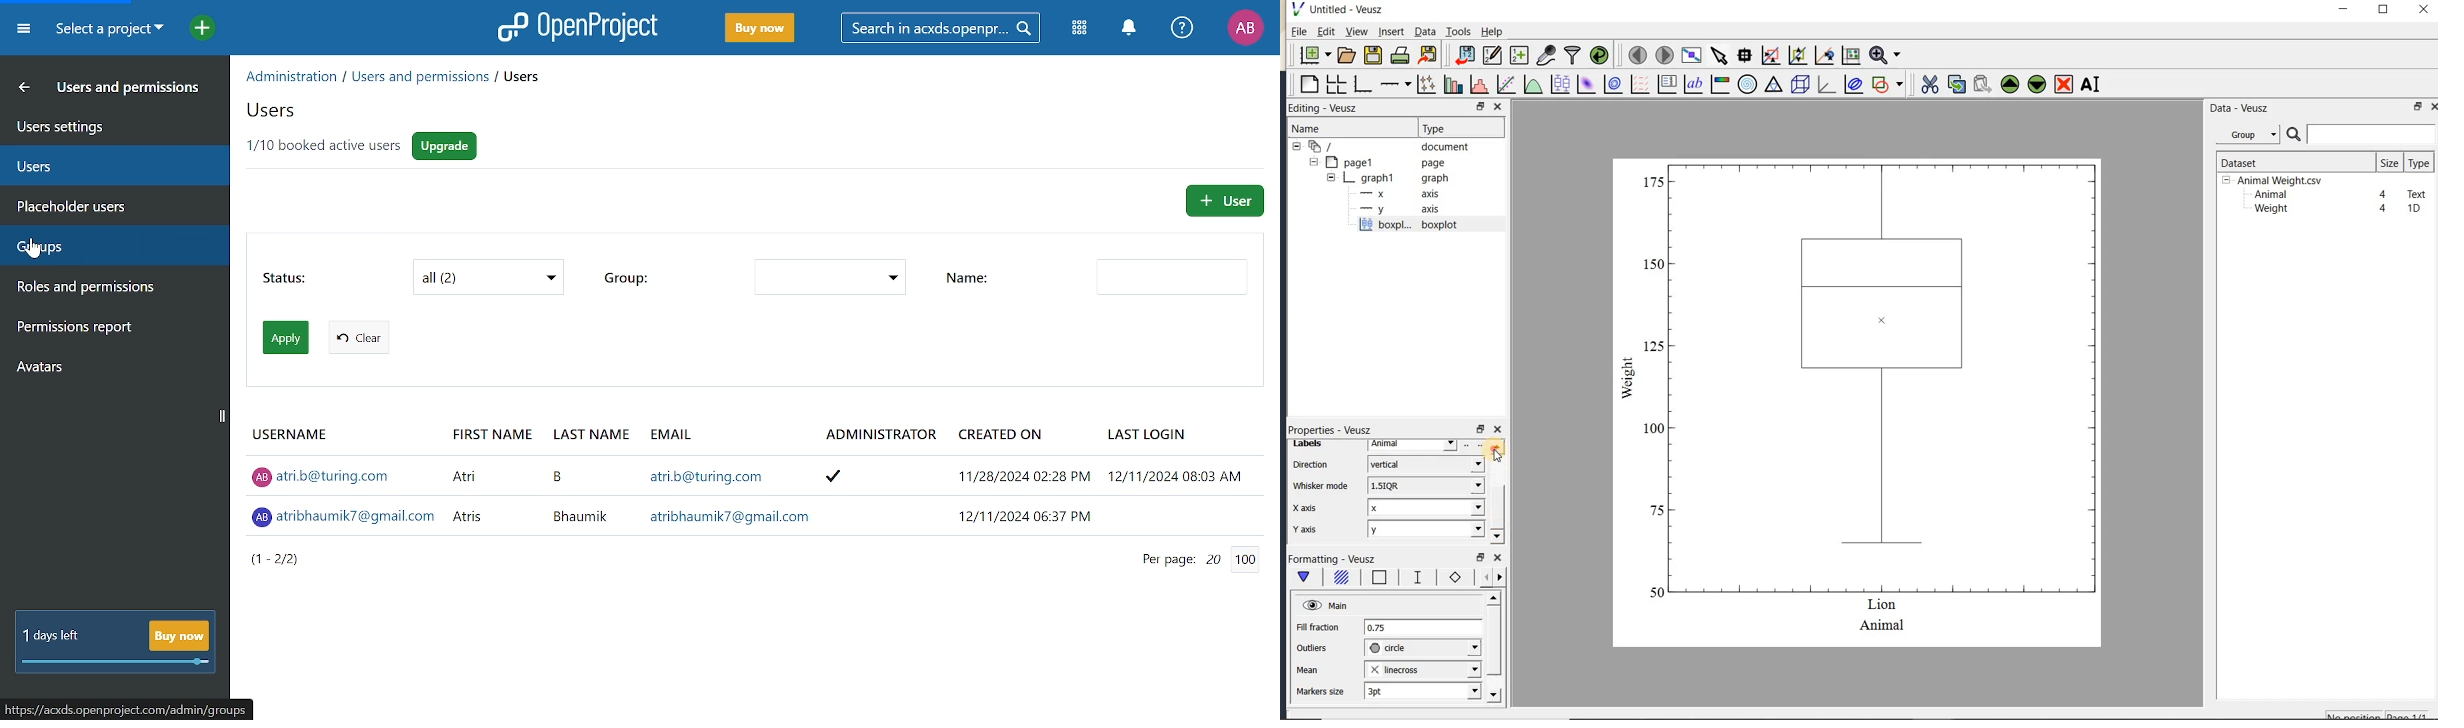 Image resolution: width=2464 pixels, height=728 pixels. What do you see at coordinates (326, 145) in the screenshot?
I see `booked active users` at bounding box center [326, 145].